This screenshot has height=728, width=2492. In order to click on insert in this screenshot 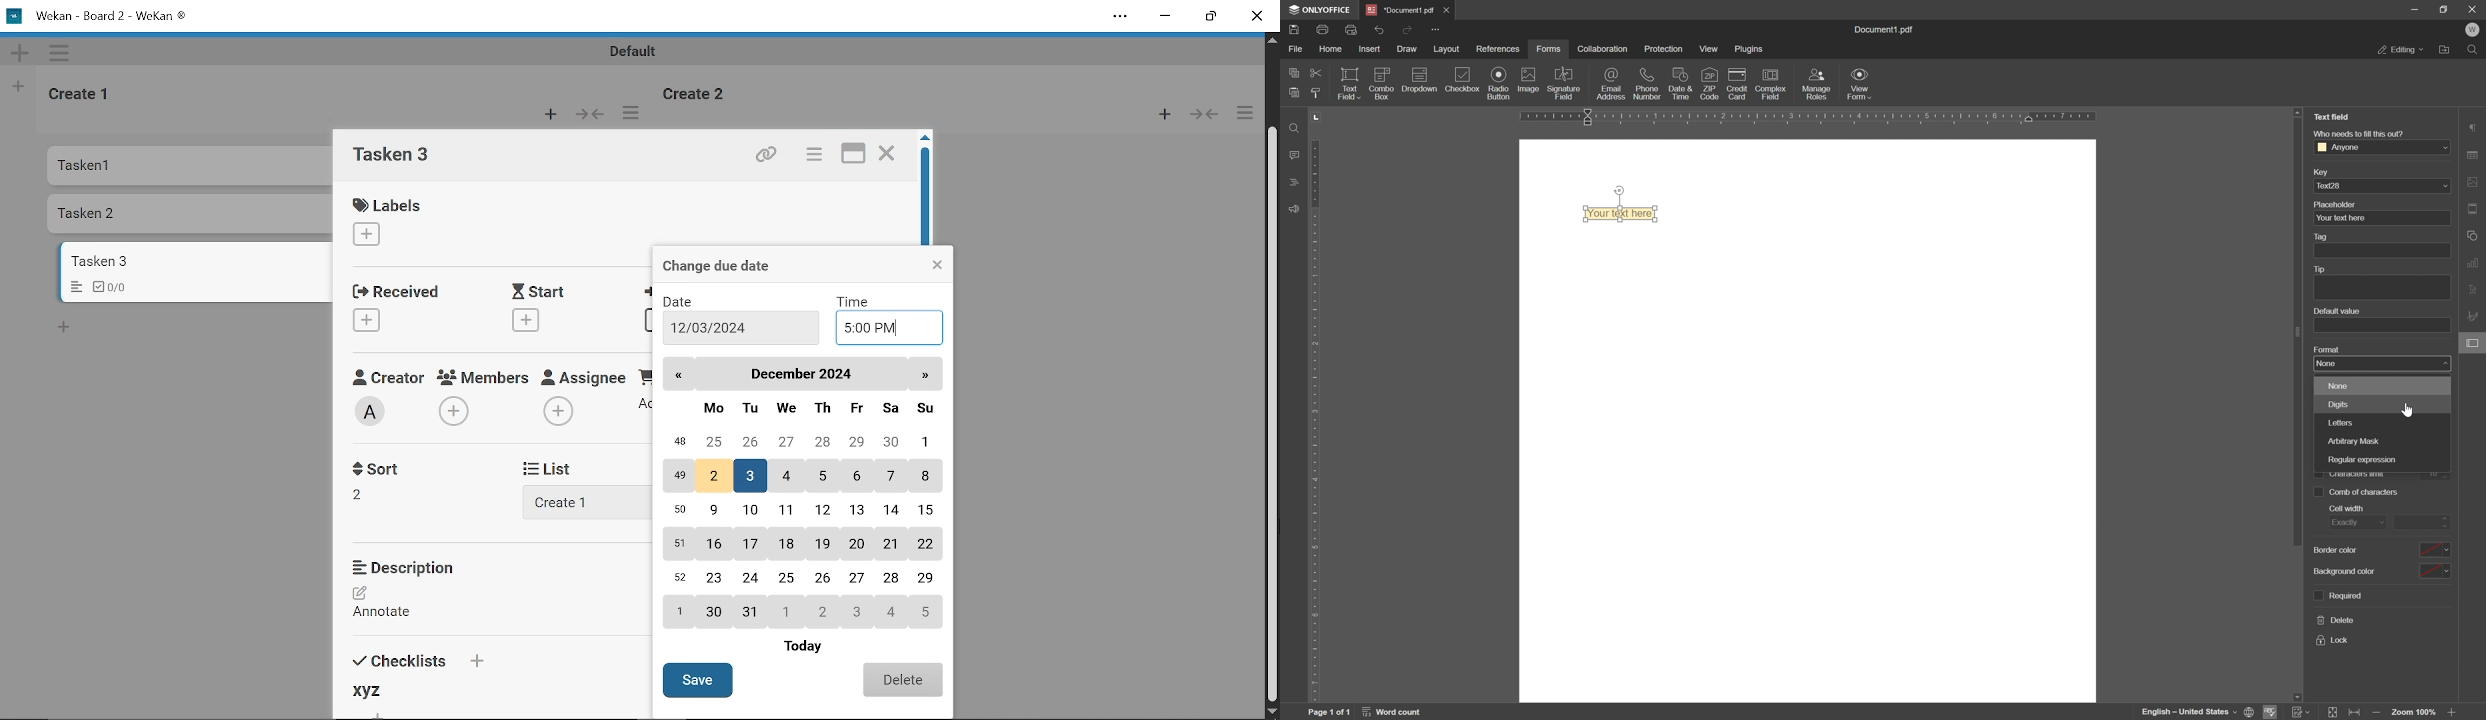, I will do `click(1370, 49)`.